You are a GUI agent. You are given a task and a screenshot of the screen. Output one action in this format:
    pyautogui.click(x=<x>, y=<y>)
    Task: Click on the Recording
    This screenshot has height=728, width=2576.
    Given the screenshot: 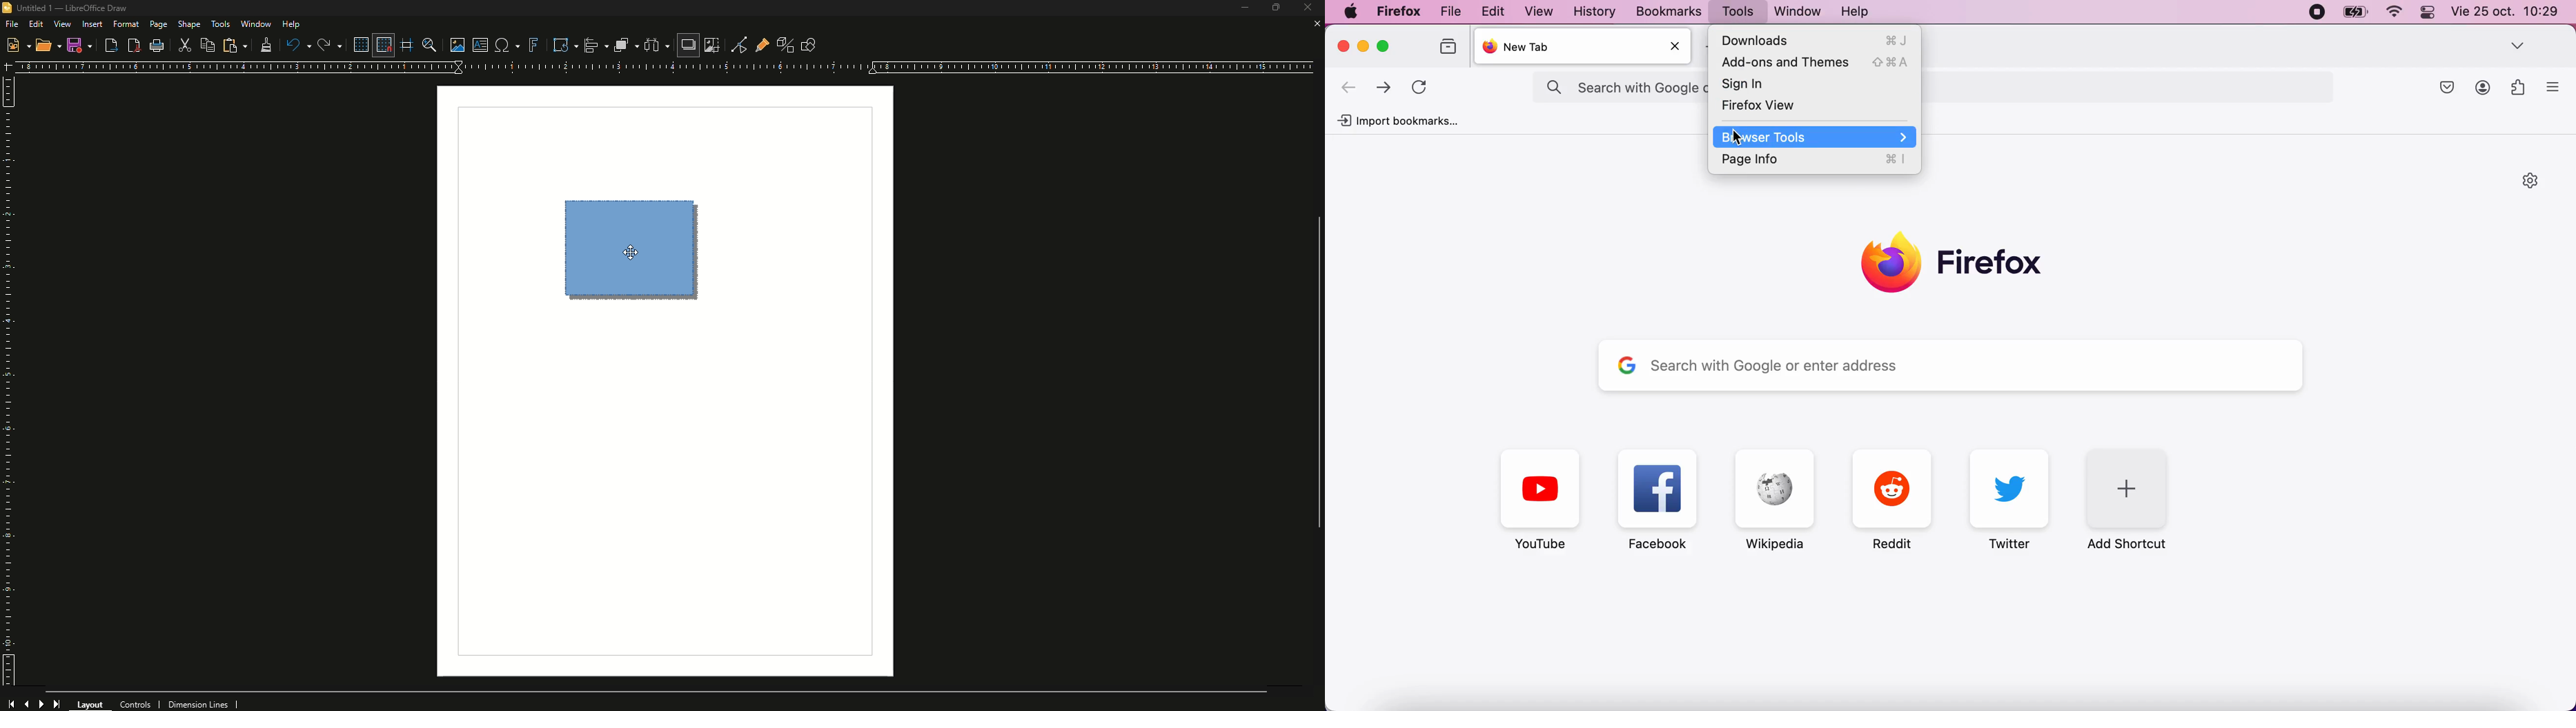 What is the action you would take?
    pyautogui.click(x=2318, y=12)
    